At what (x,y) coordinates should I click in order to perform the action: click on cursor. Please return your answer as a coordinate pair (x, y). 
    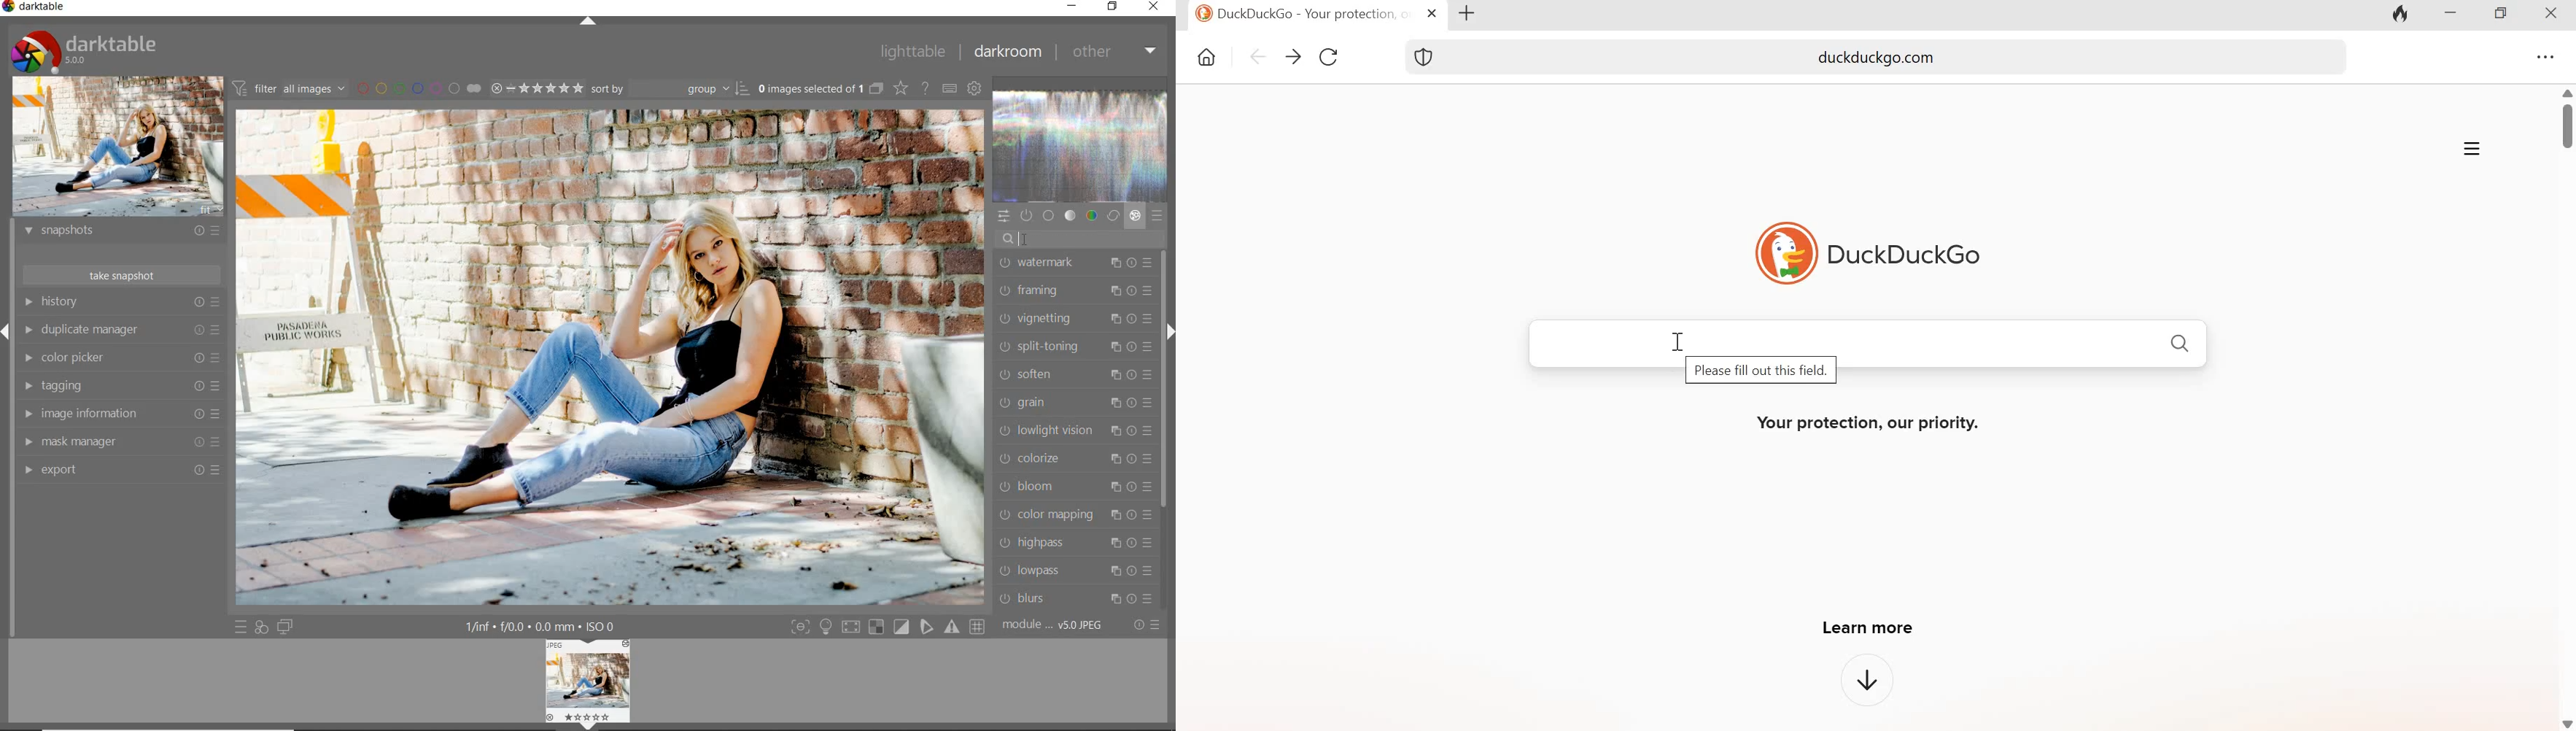
    Looking at the image, I should click on (1026, 239).